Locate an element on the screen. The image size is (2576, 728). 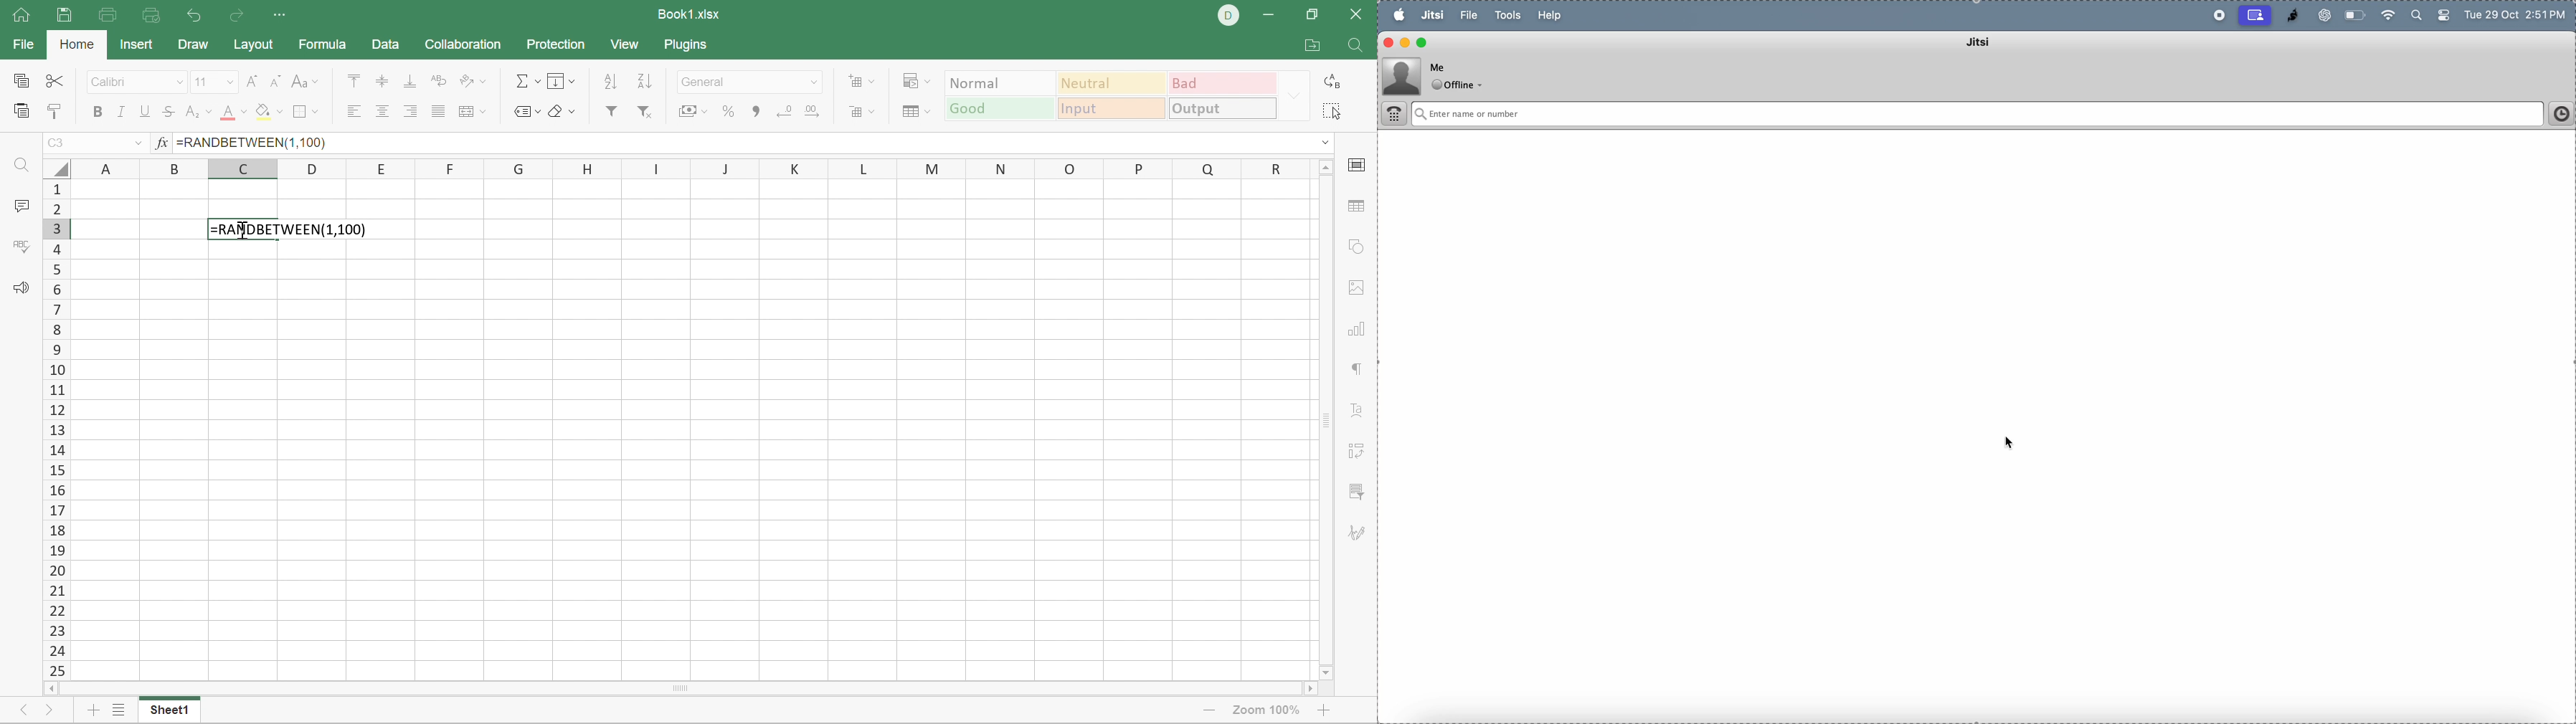
Print is located at coordinates (109, 16).